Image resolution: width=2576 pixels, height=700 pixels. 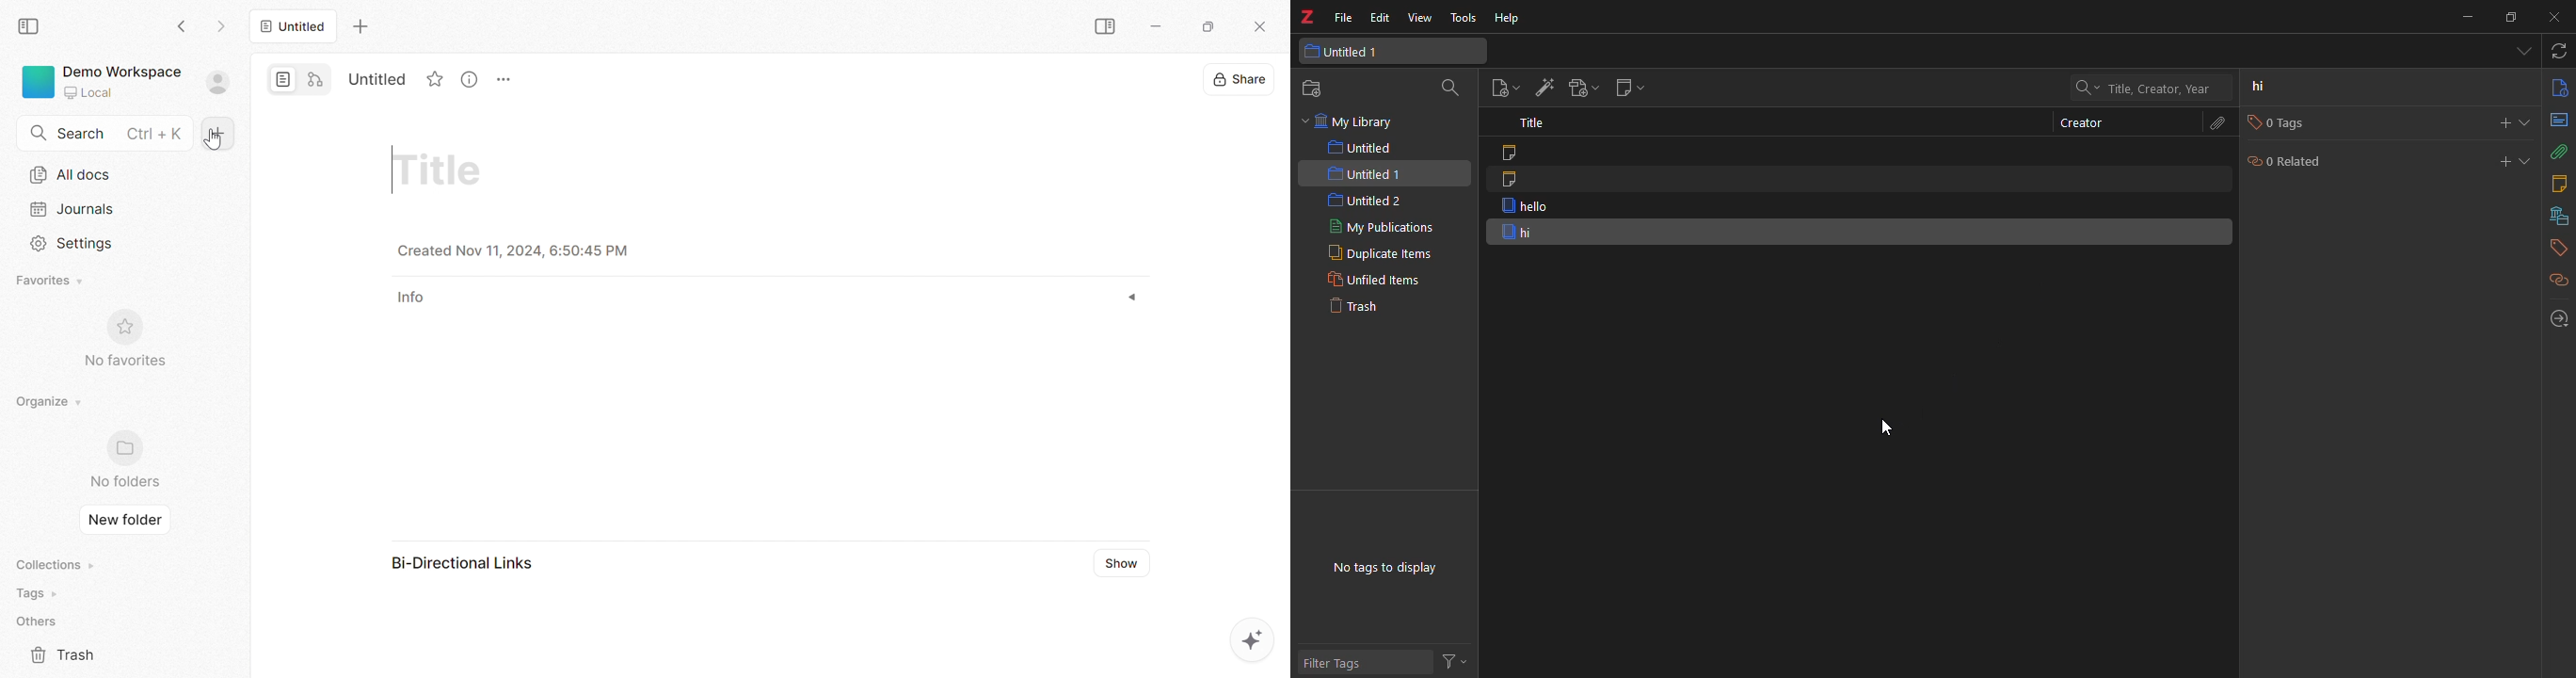 I want to click on related, so click(x=2558, y=282).